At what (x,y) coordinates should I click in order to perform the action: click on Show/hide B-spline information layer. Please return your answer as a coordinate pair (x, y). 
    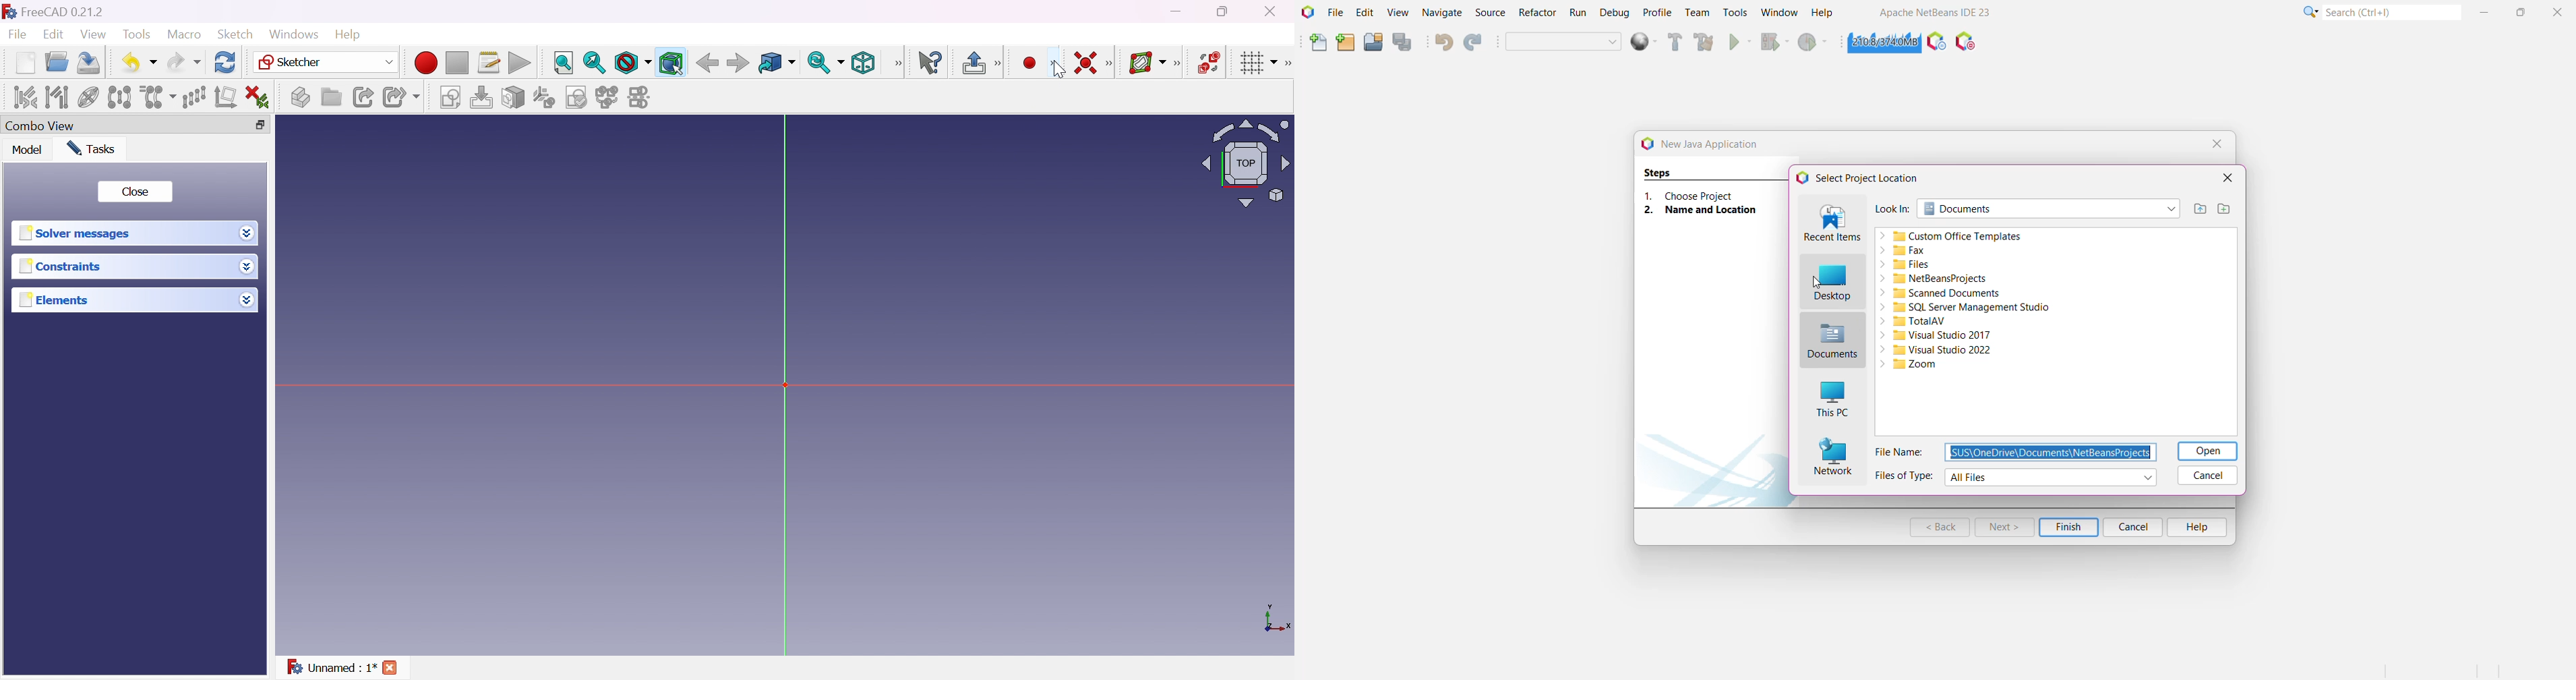
    Looking at the image, I should click on (1147, 62).